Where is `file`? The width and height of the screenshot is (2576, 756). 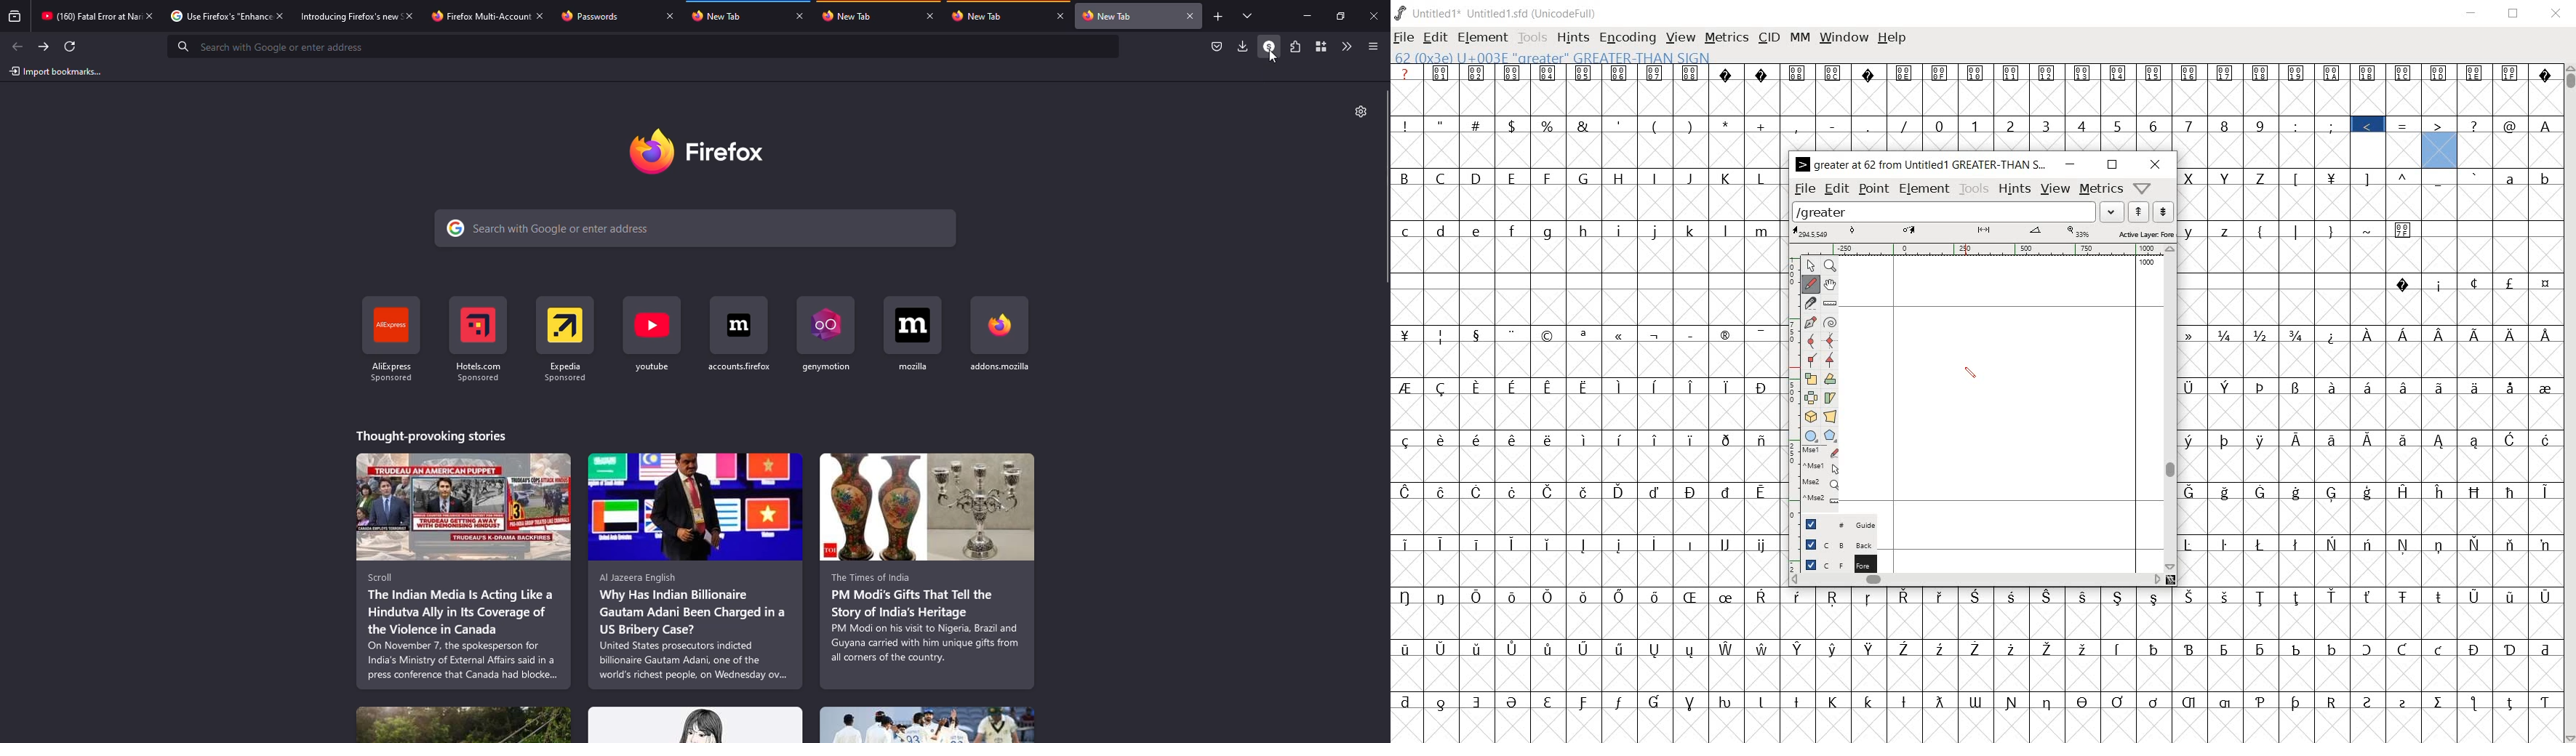
file is located at coordinates (1404, 39).